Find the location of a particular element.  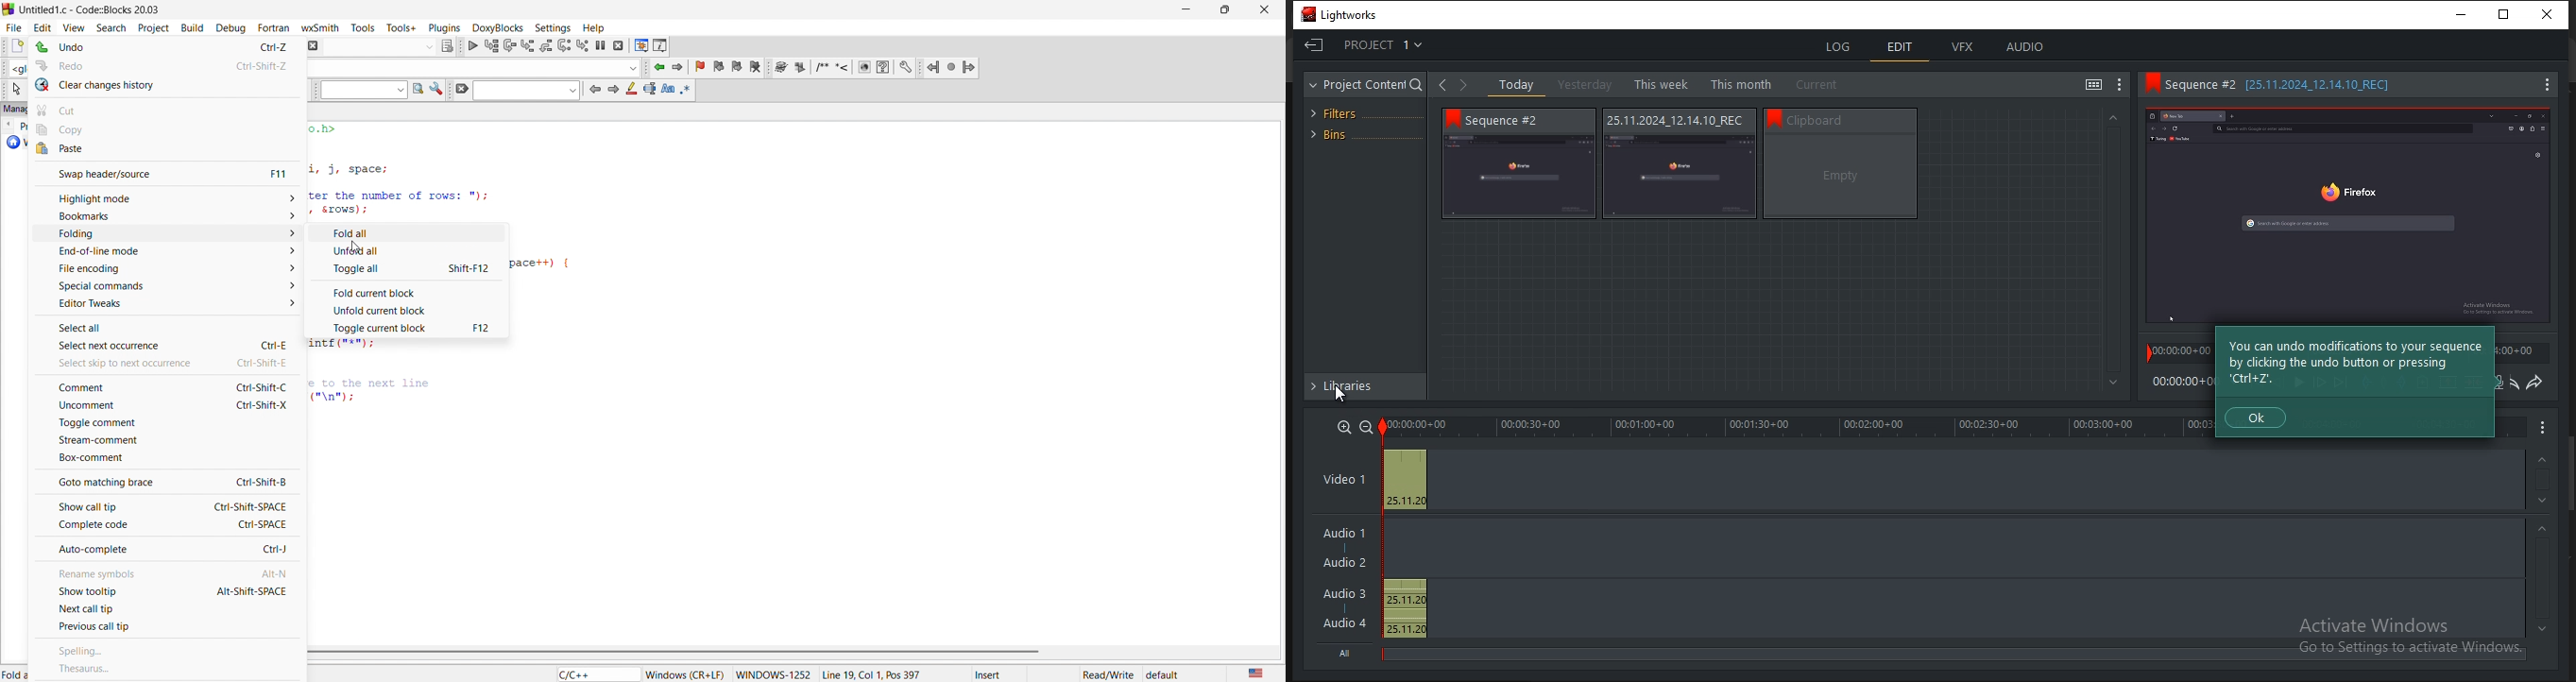

time is located at coordinates (2180, 382).